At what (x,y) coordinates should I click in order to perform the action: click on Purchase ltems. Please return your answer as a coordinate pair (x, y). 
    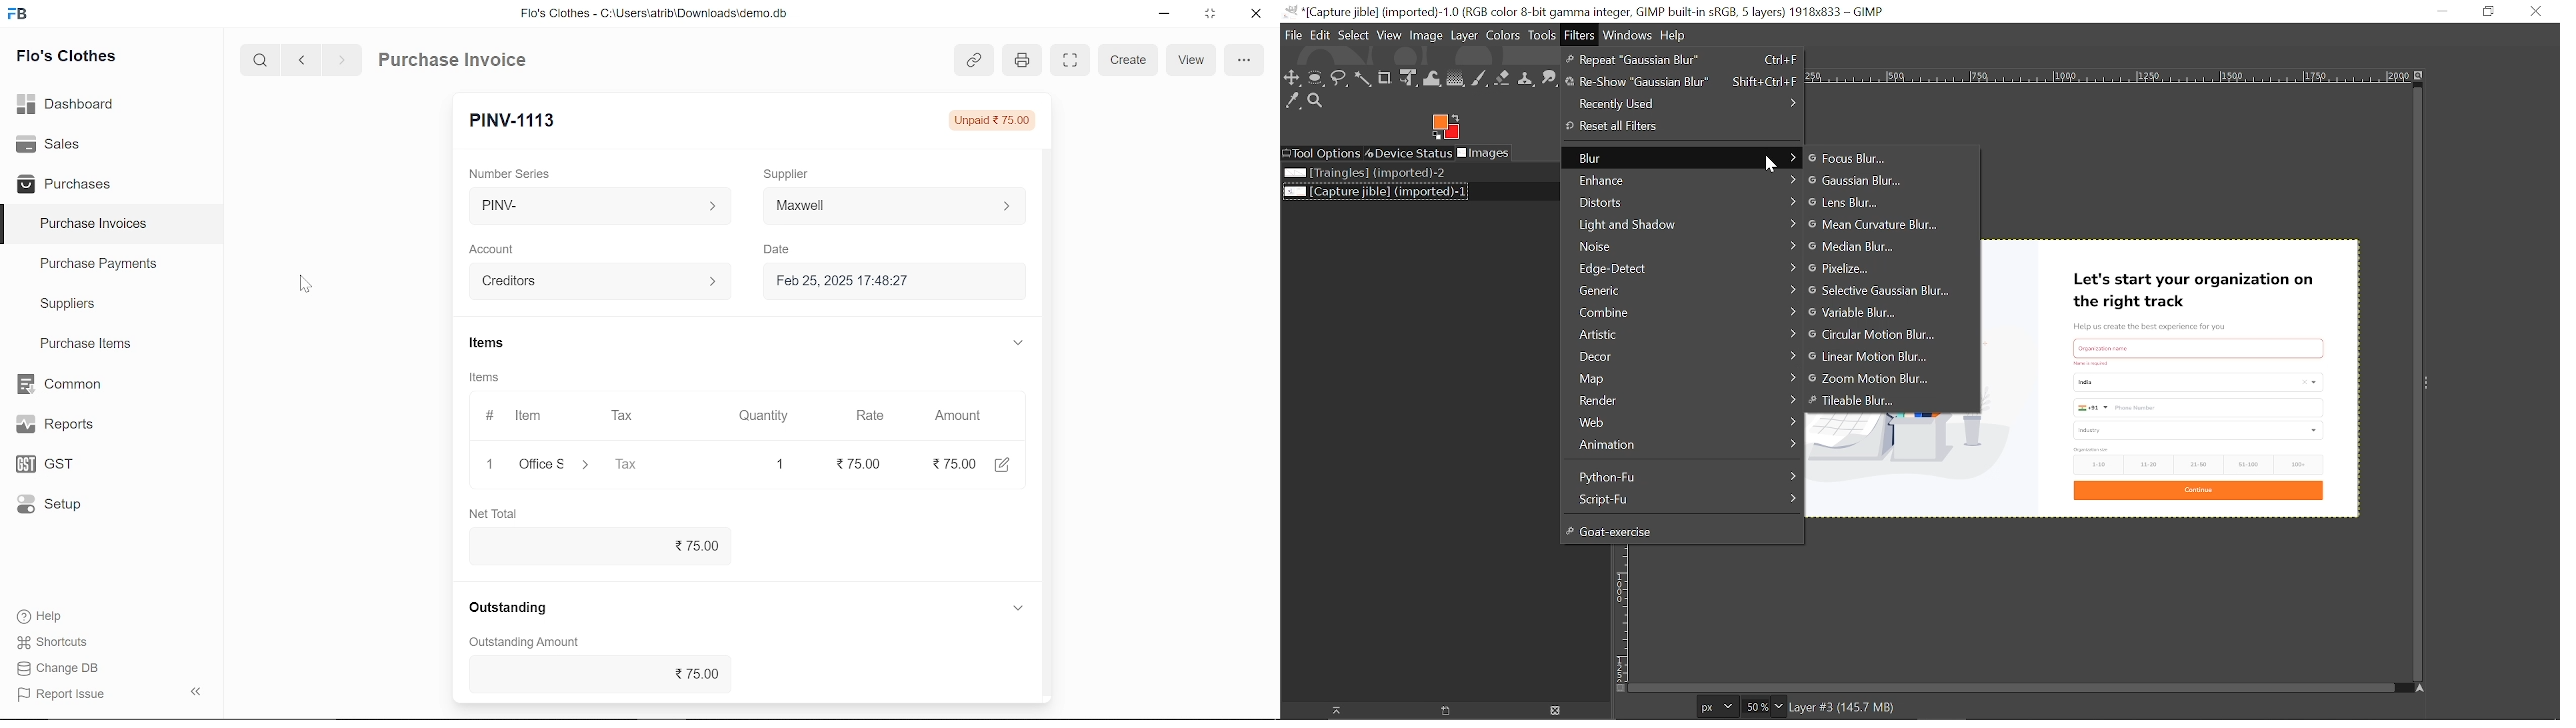
    Looking at the image, I should click on (83, 345).